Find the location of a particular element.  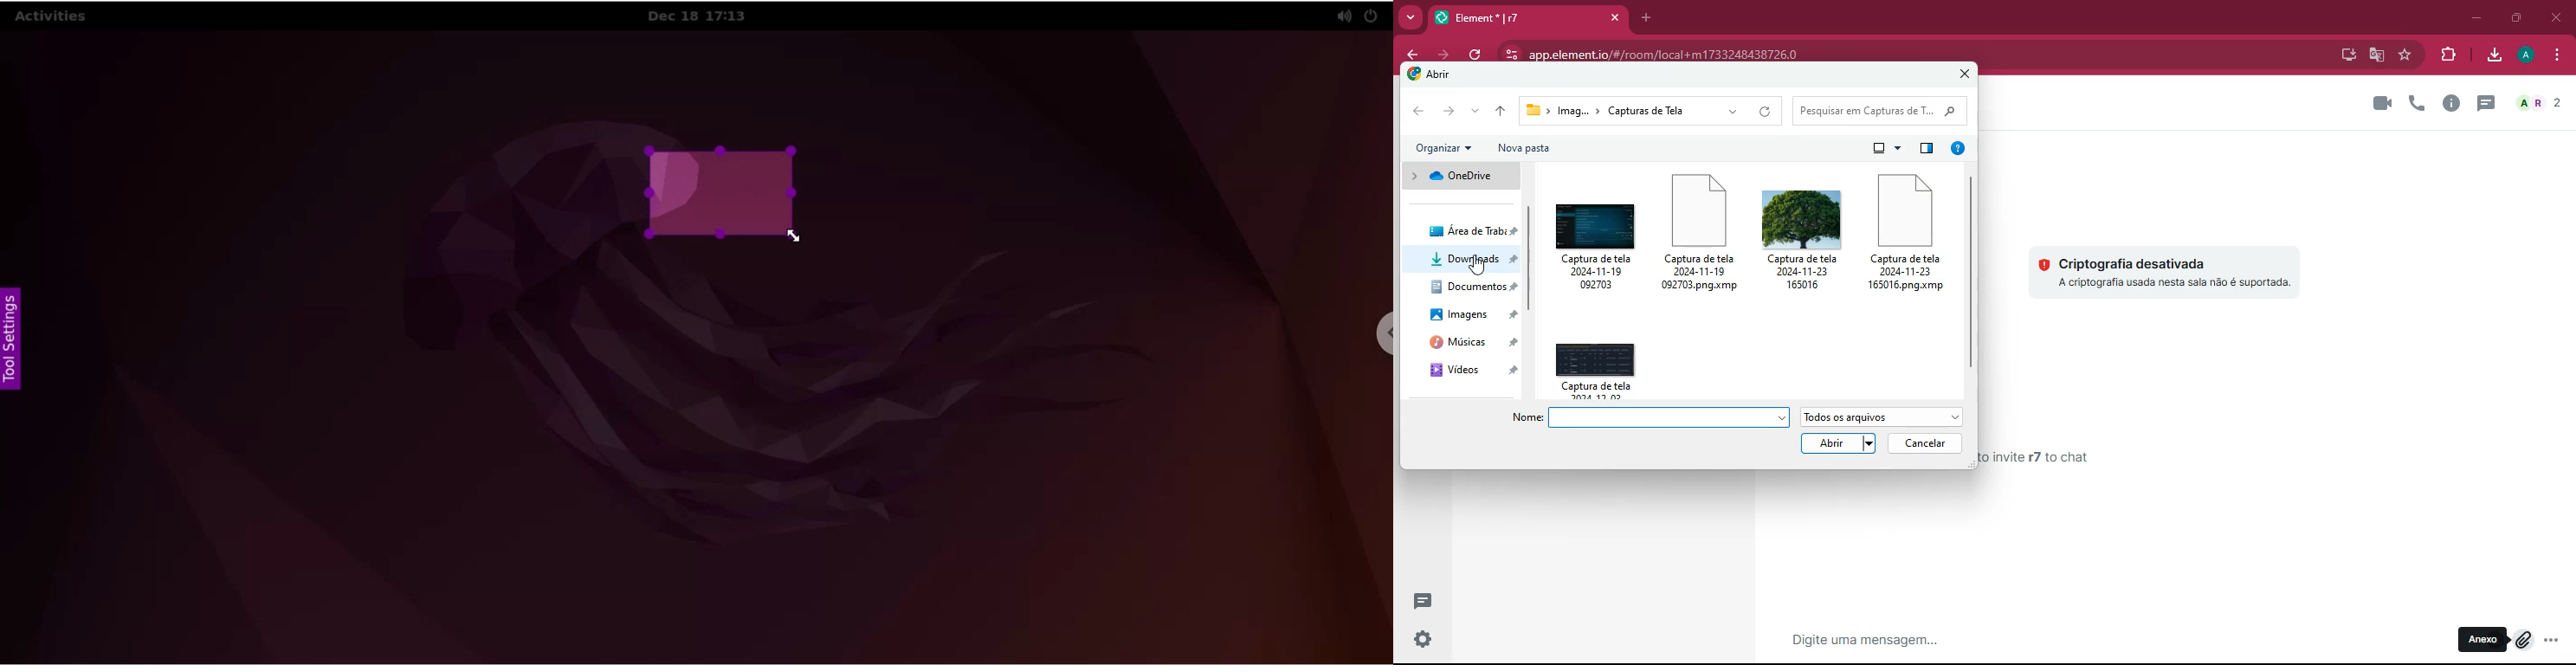

message is located at coordinates (2017, 638).